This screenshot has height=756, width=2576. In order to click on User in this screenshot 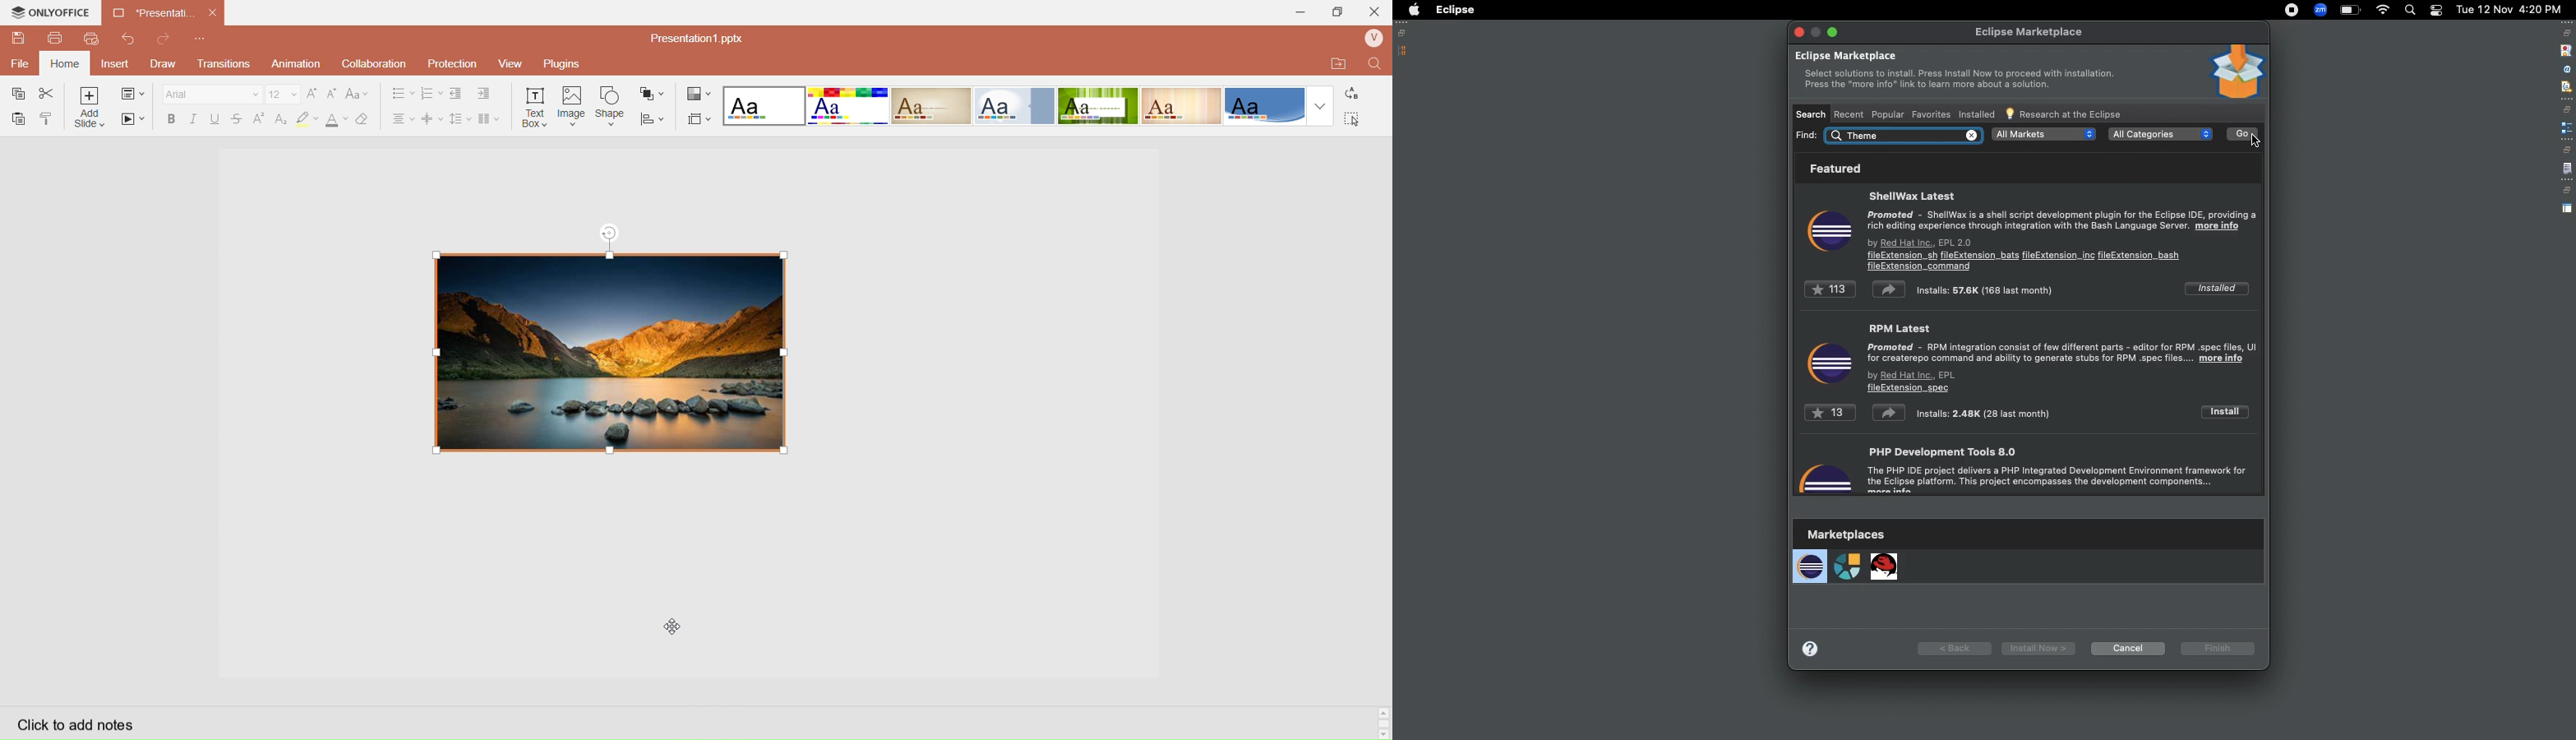, I will do `click(1374, 39)`.